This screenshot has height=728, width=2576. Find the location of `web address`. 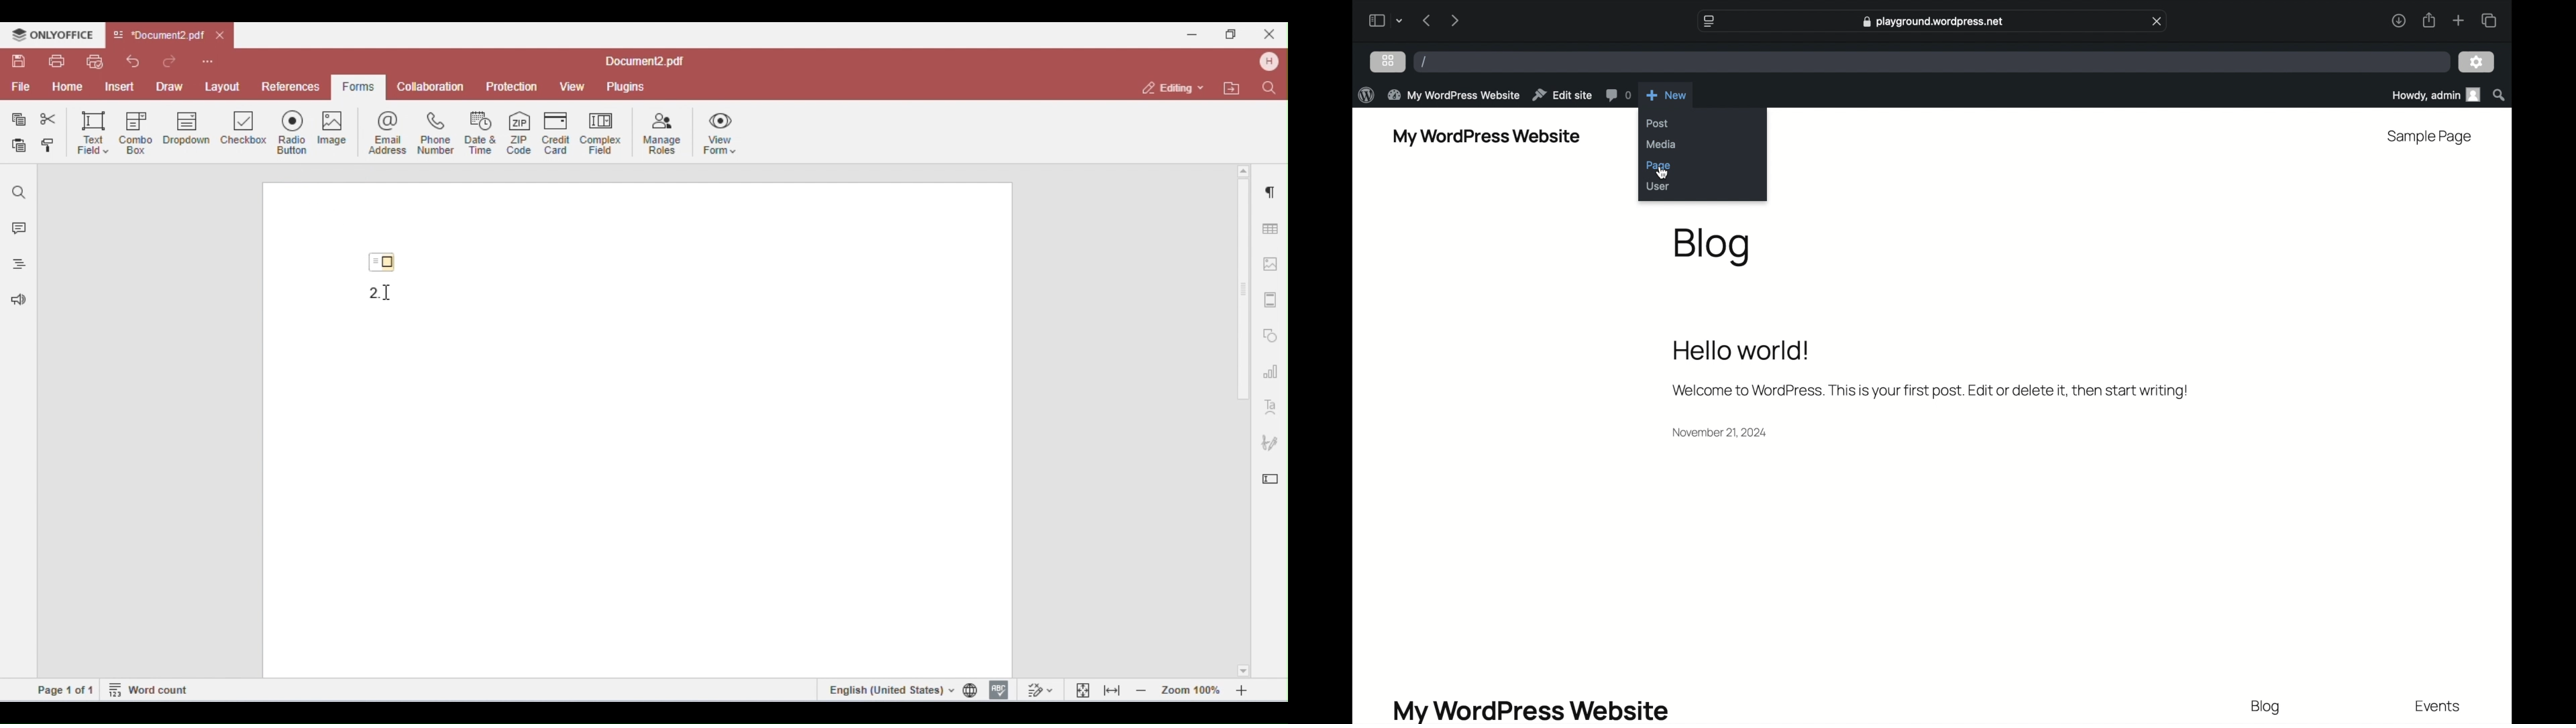

web address is located at coordinates (1933, 21).